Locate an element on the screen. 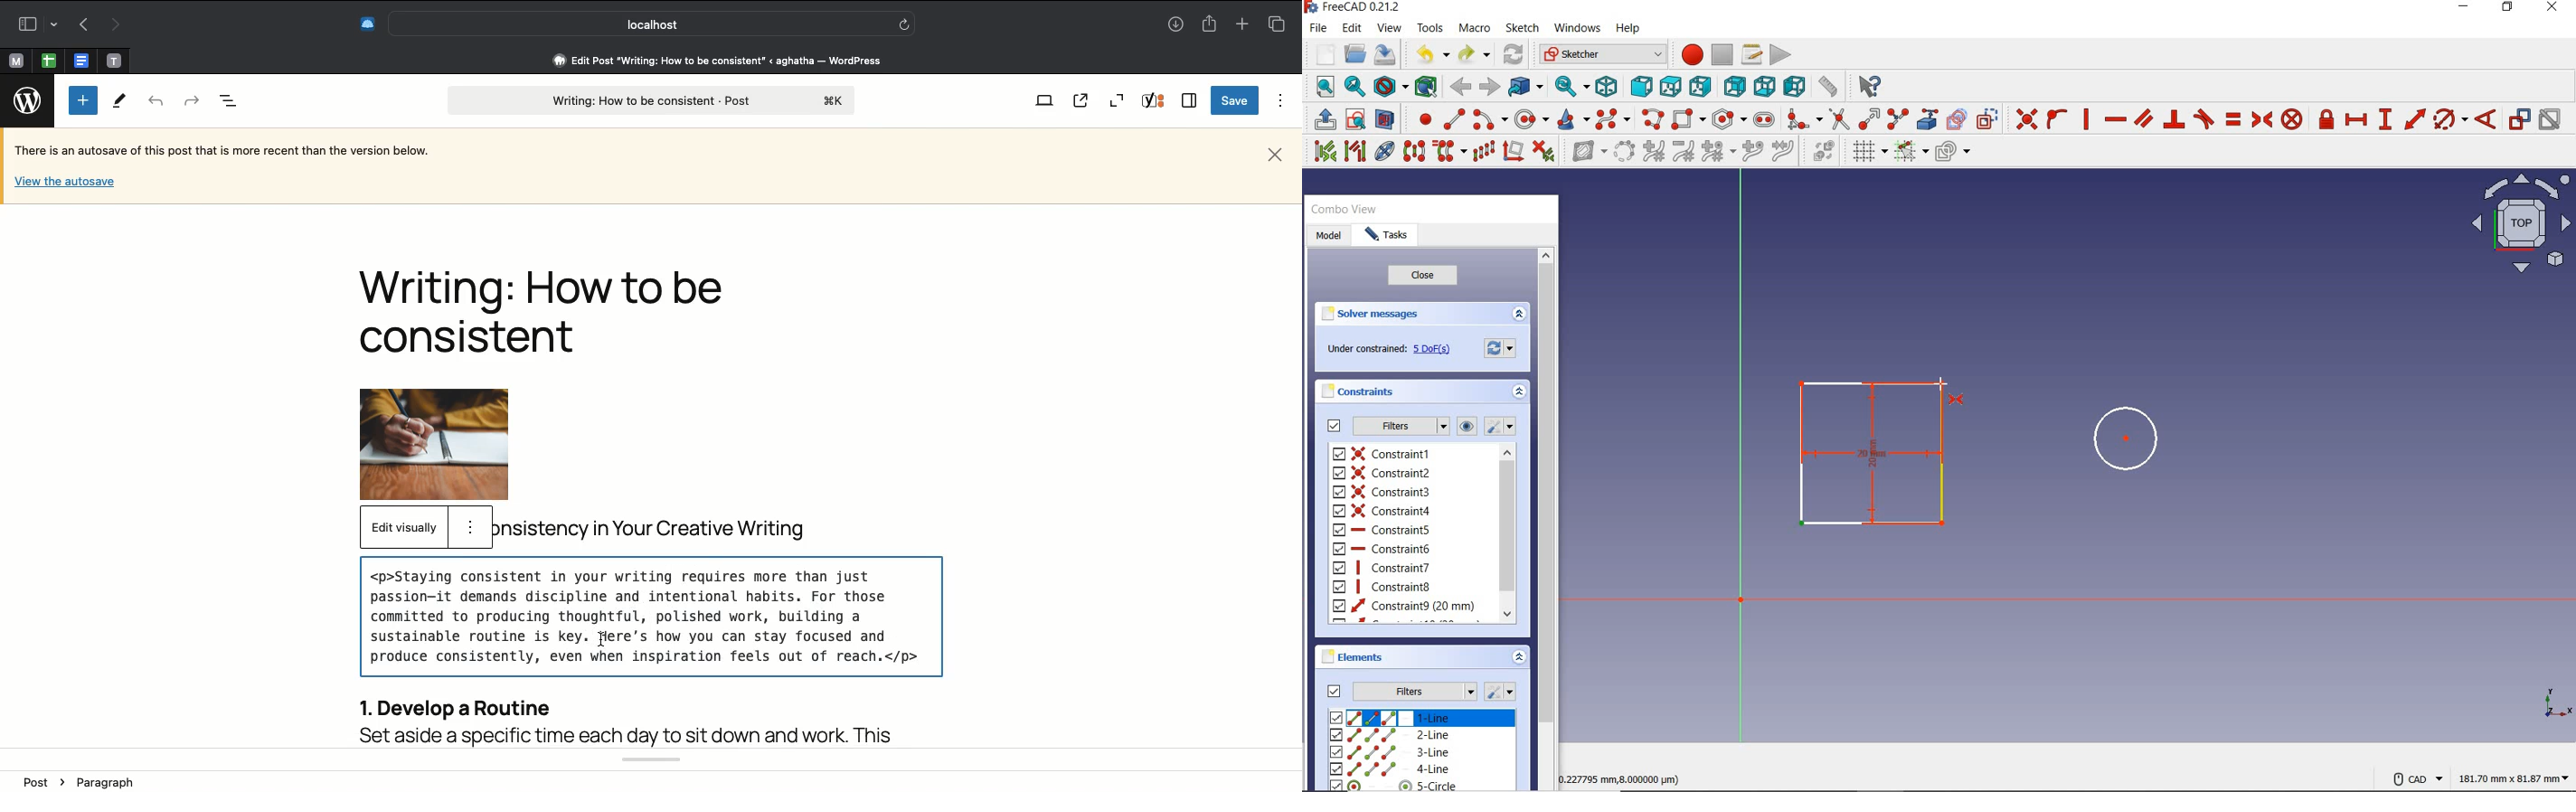  create point is located at coordinates (1421, 118).